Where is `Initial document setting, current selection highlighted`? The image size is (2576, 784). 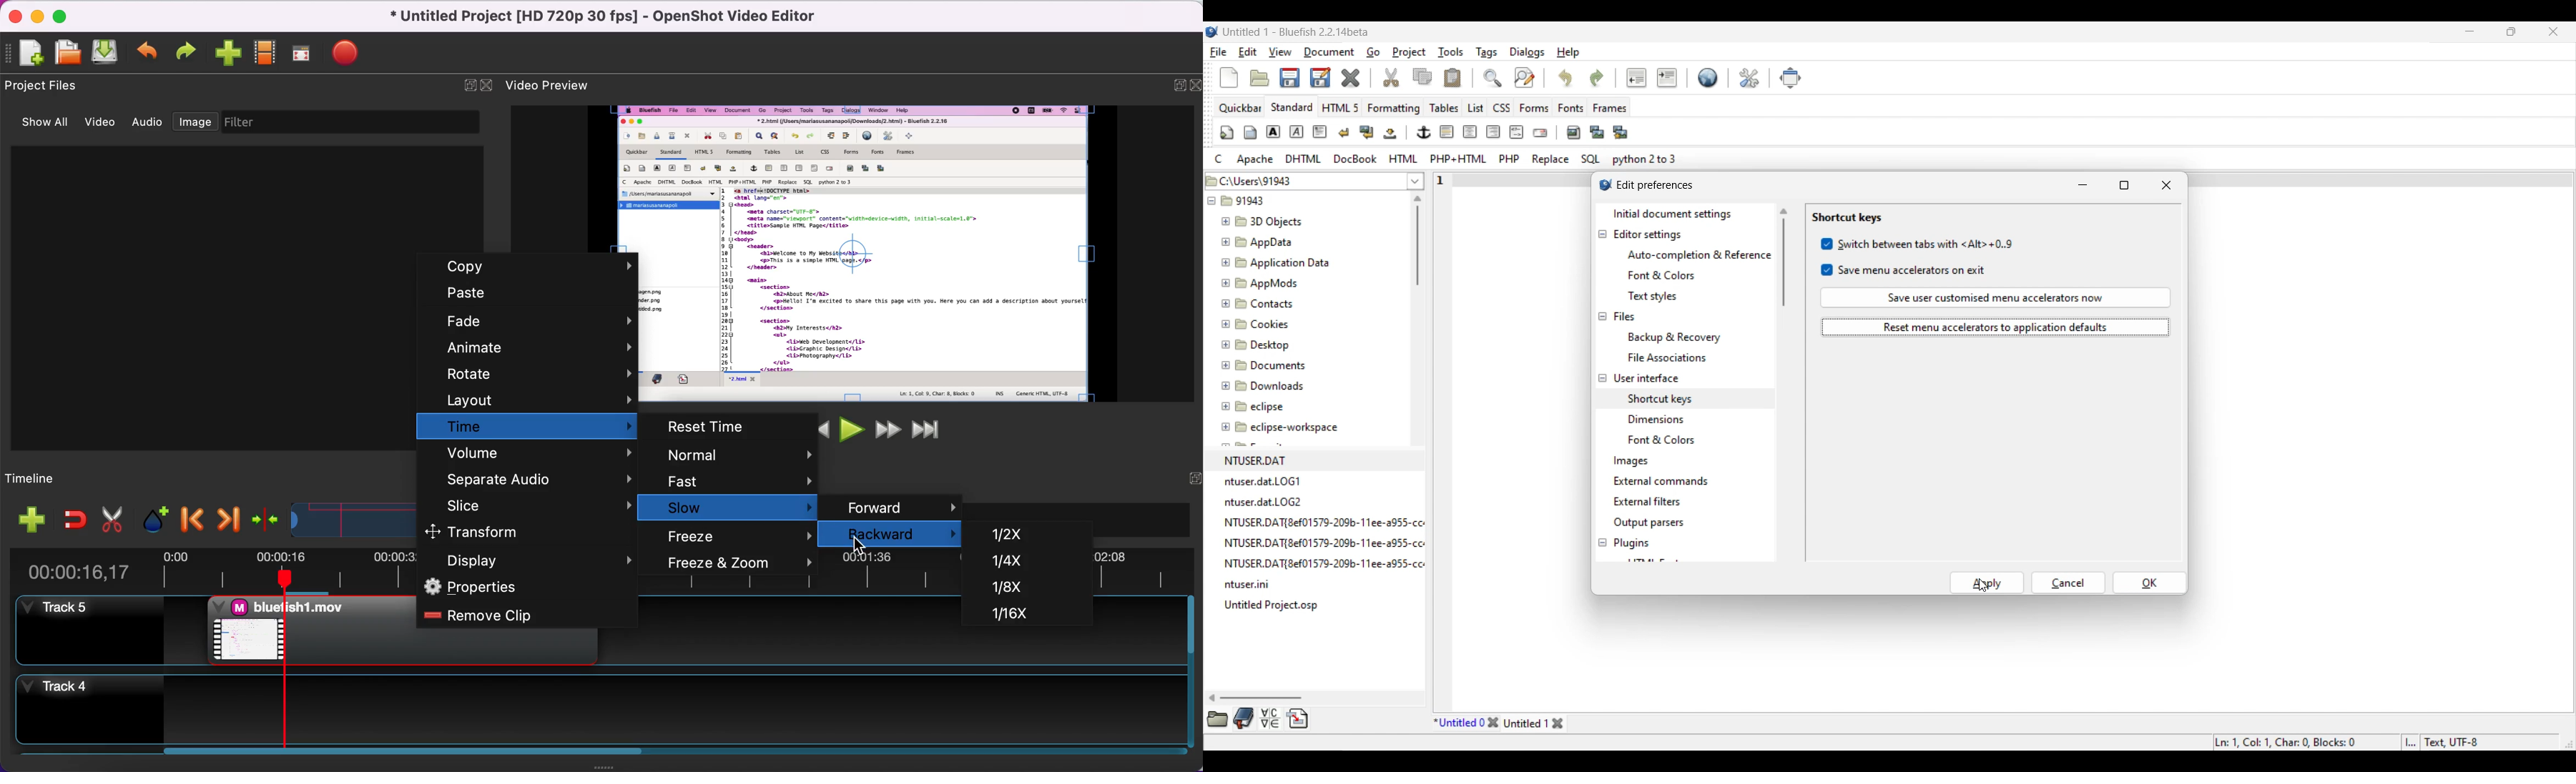
Initial document setting, current selection highlighted is located at coordinates (1684, 214).